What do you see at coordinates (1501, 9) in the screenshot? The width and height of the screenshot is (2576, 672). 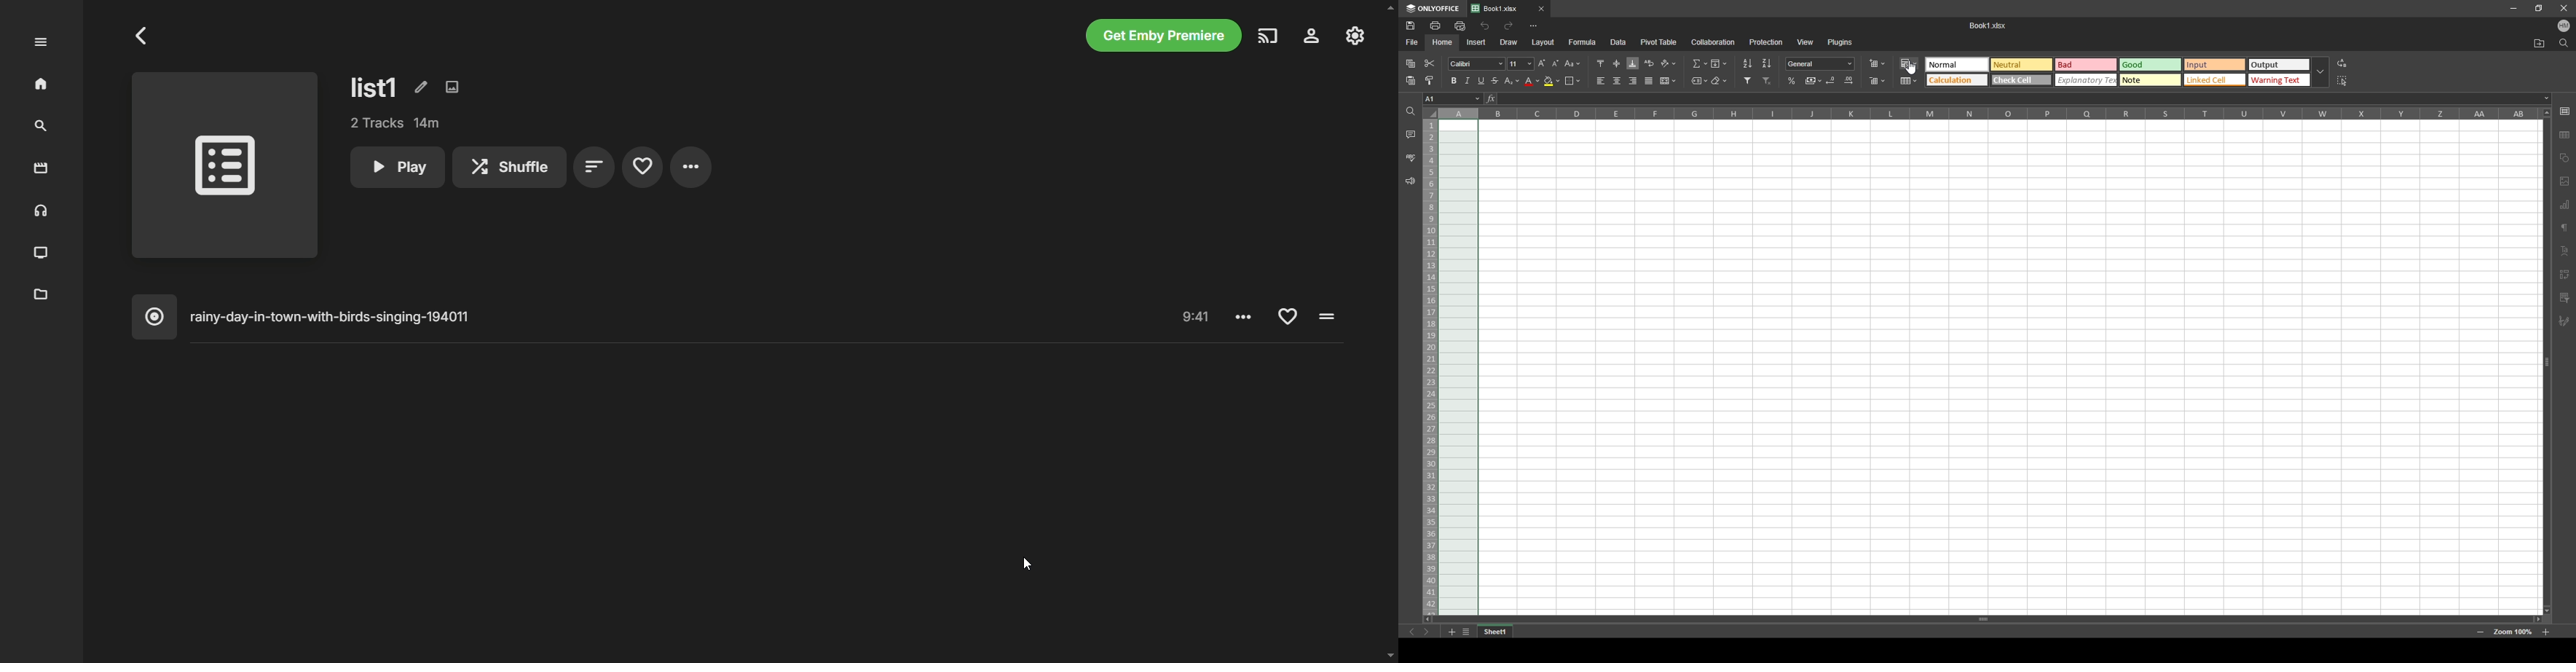 I see `tab` at bounding box center [1501, 9].